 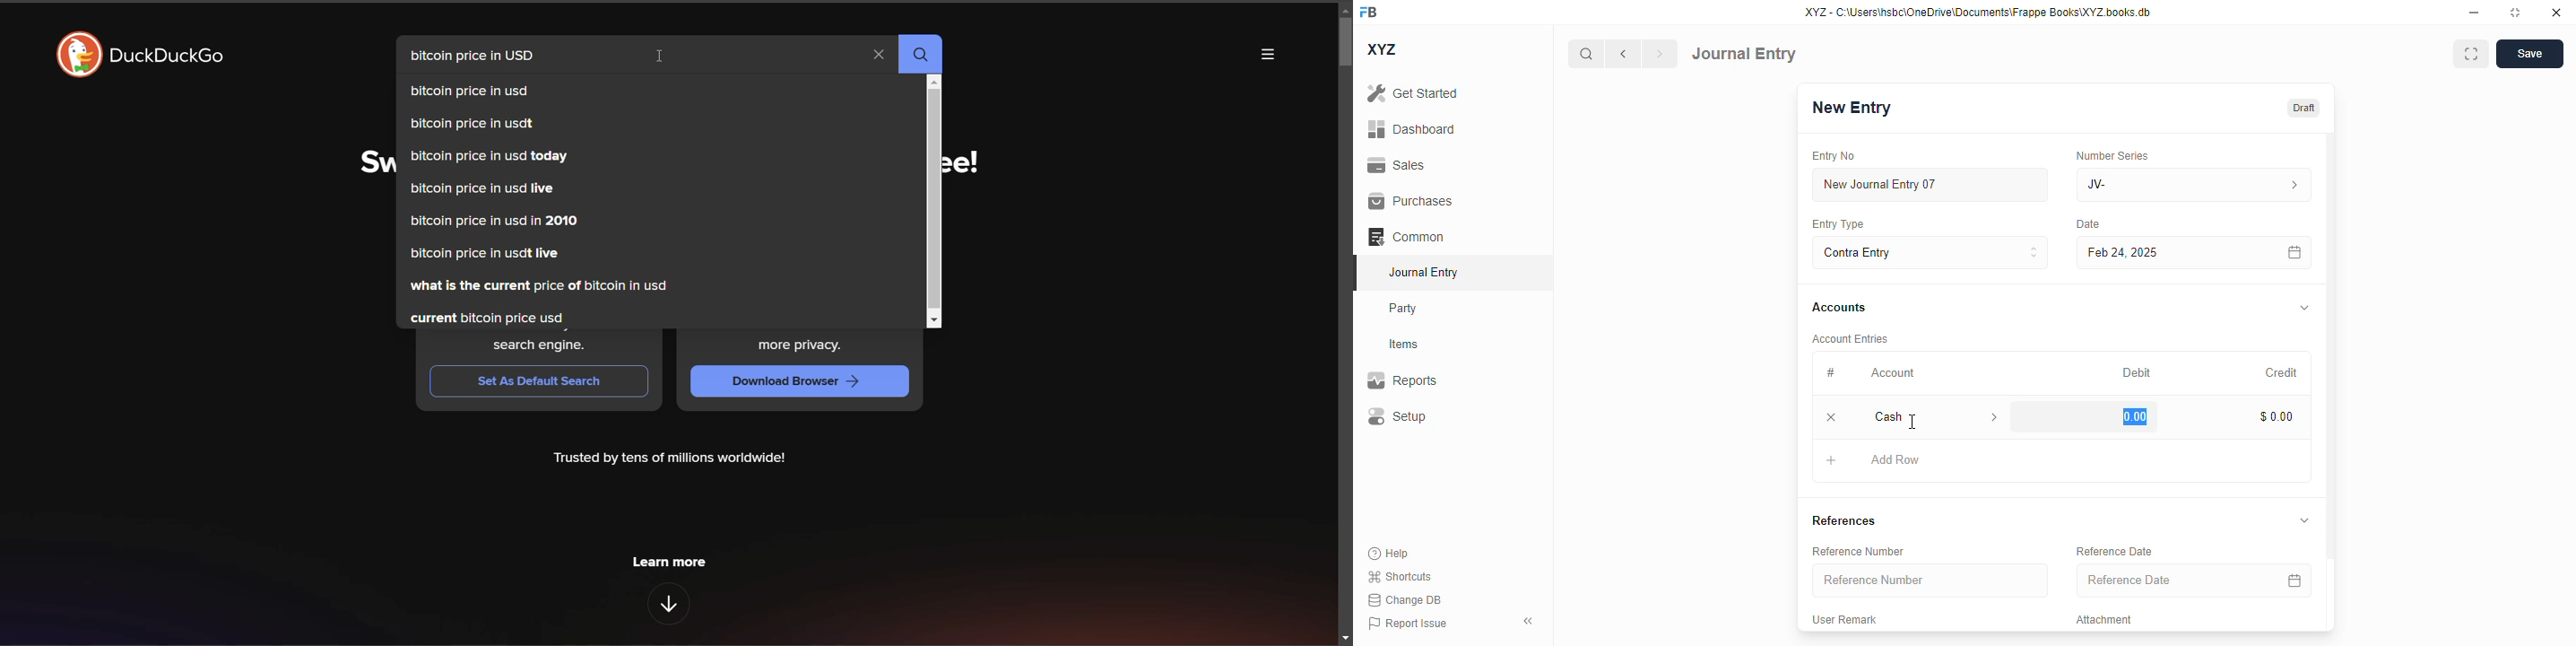 What do you see at coordinates (1405, 309) in the screenshot?
I see `party` at bounding box center [1405, 309].